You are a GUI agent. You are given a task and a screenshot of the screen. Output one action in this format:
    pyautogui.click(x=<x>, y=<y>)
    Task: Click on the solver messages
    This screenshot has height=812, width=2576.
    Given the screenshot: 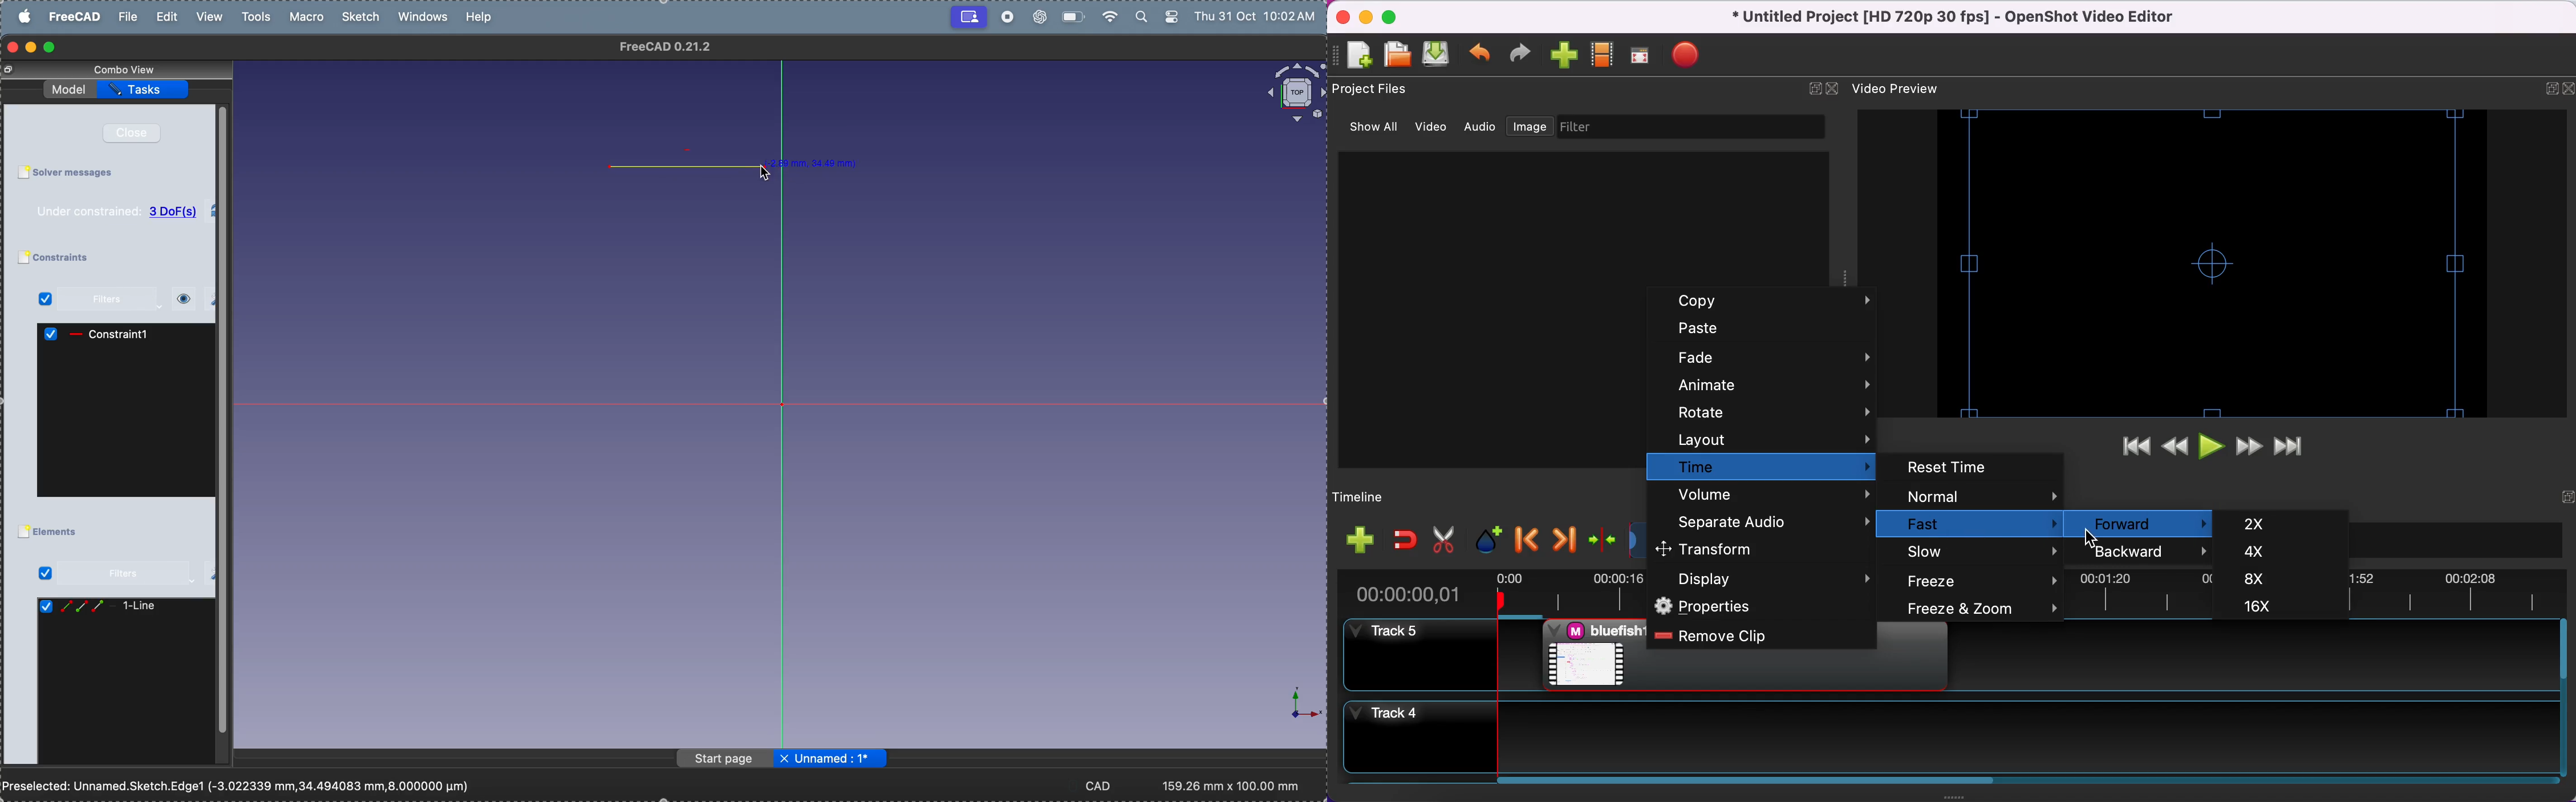 What is the action you would take?
    pyautogui.click(x=78, y=172)
    